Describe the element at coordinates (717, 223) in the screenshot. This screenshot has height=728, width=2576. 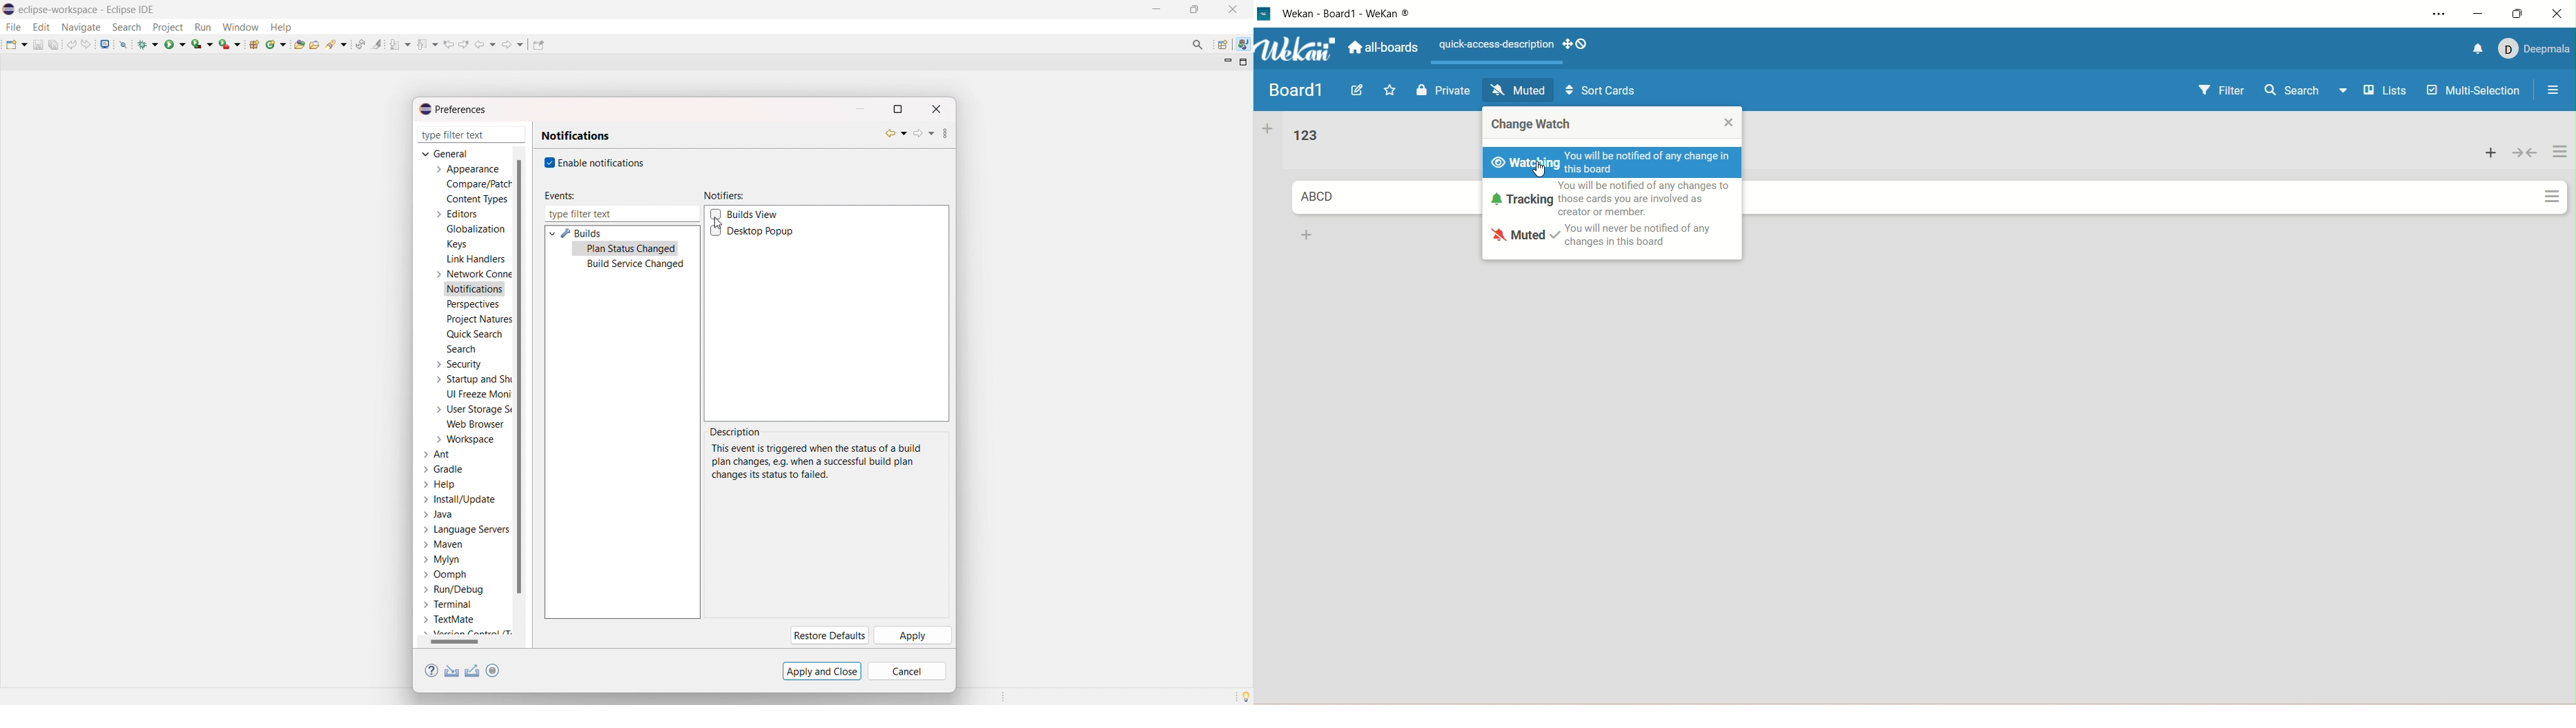
I see `cursor` at that location.